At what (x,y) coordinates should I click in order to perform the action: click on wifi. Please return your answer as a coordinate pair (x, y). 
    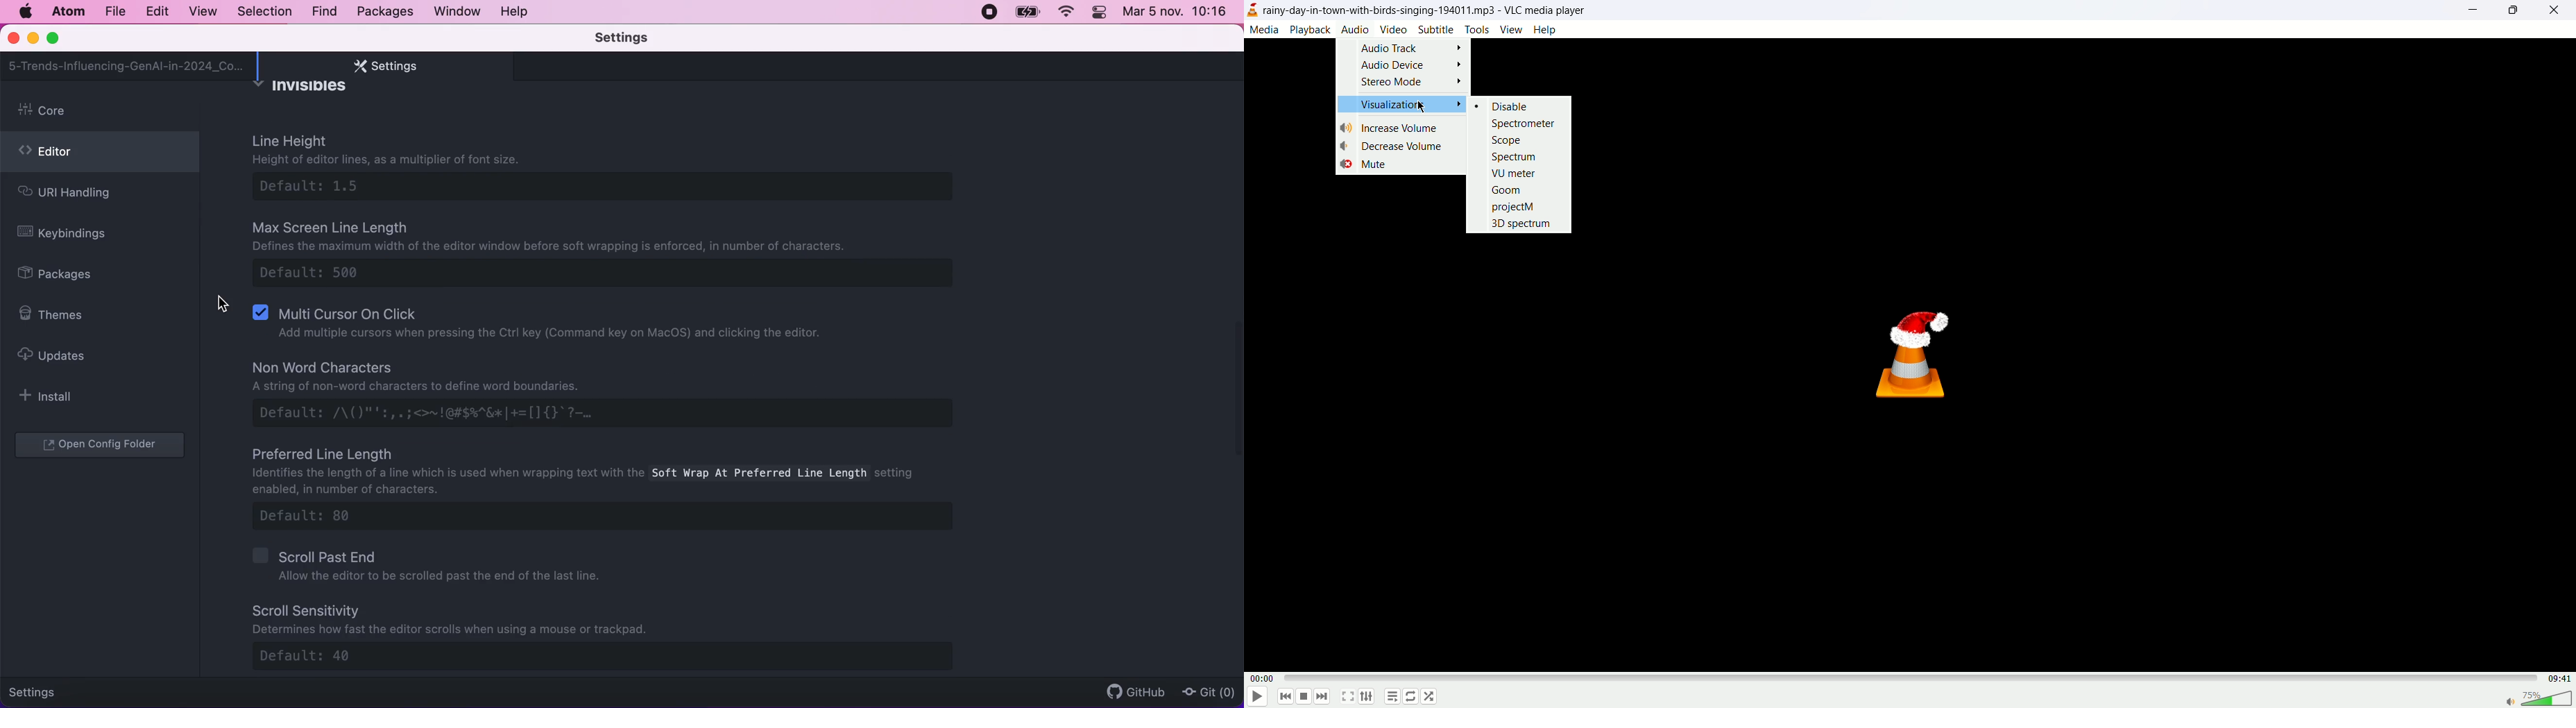
    Looking at the image, I should click on (1064, 12).